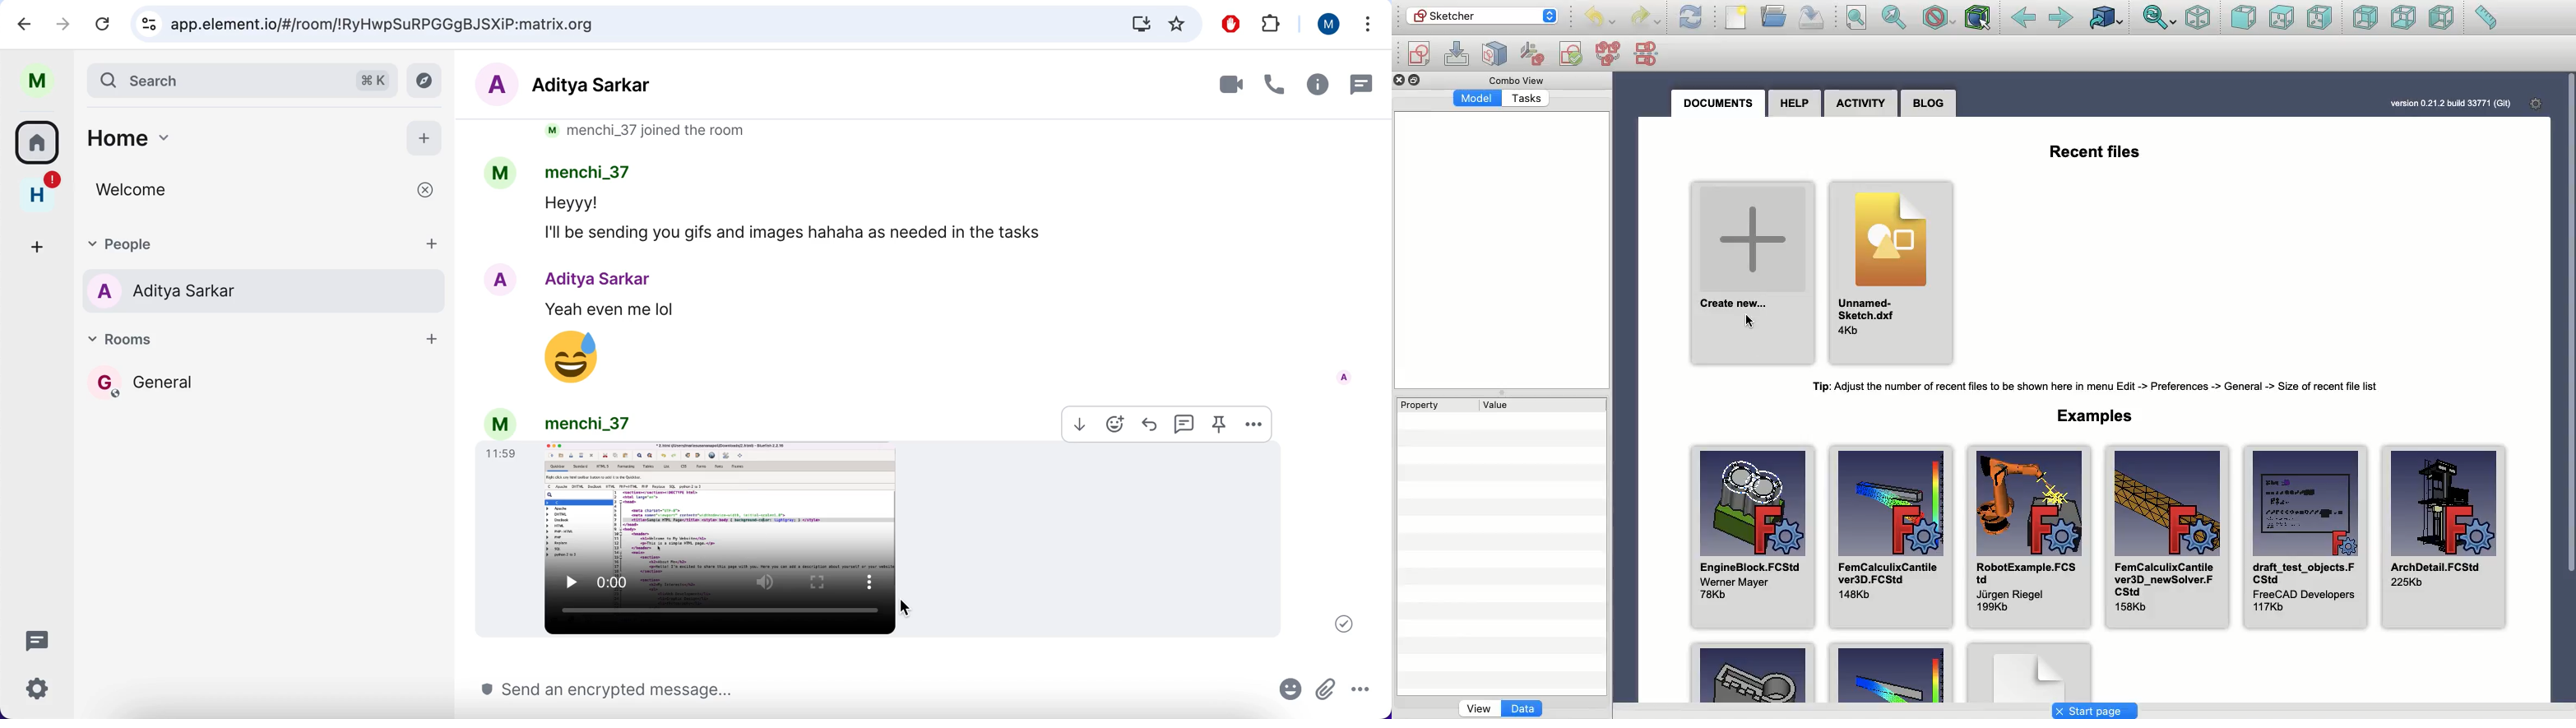 The height and width of the screenshot is (728, 2576). I want to click on Duplicate, so click(1416, 79).